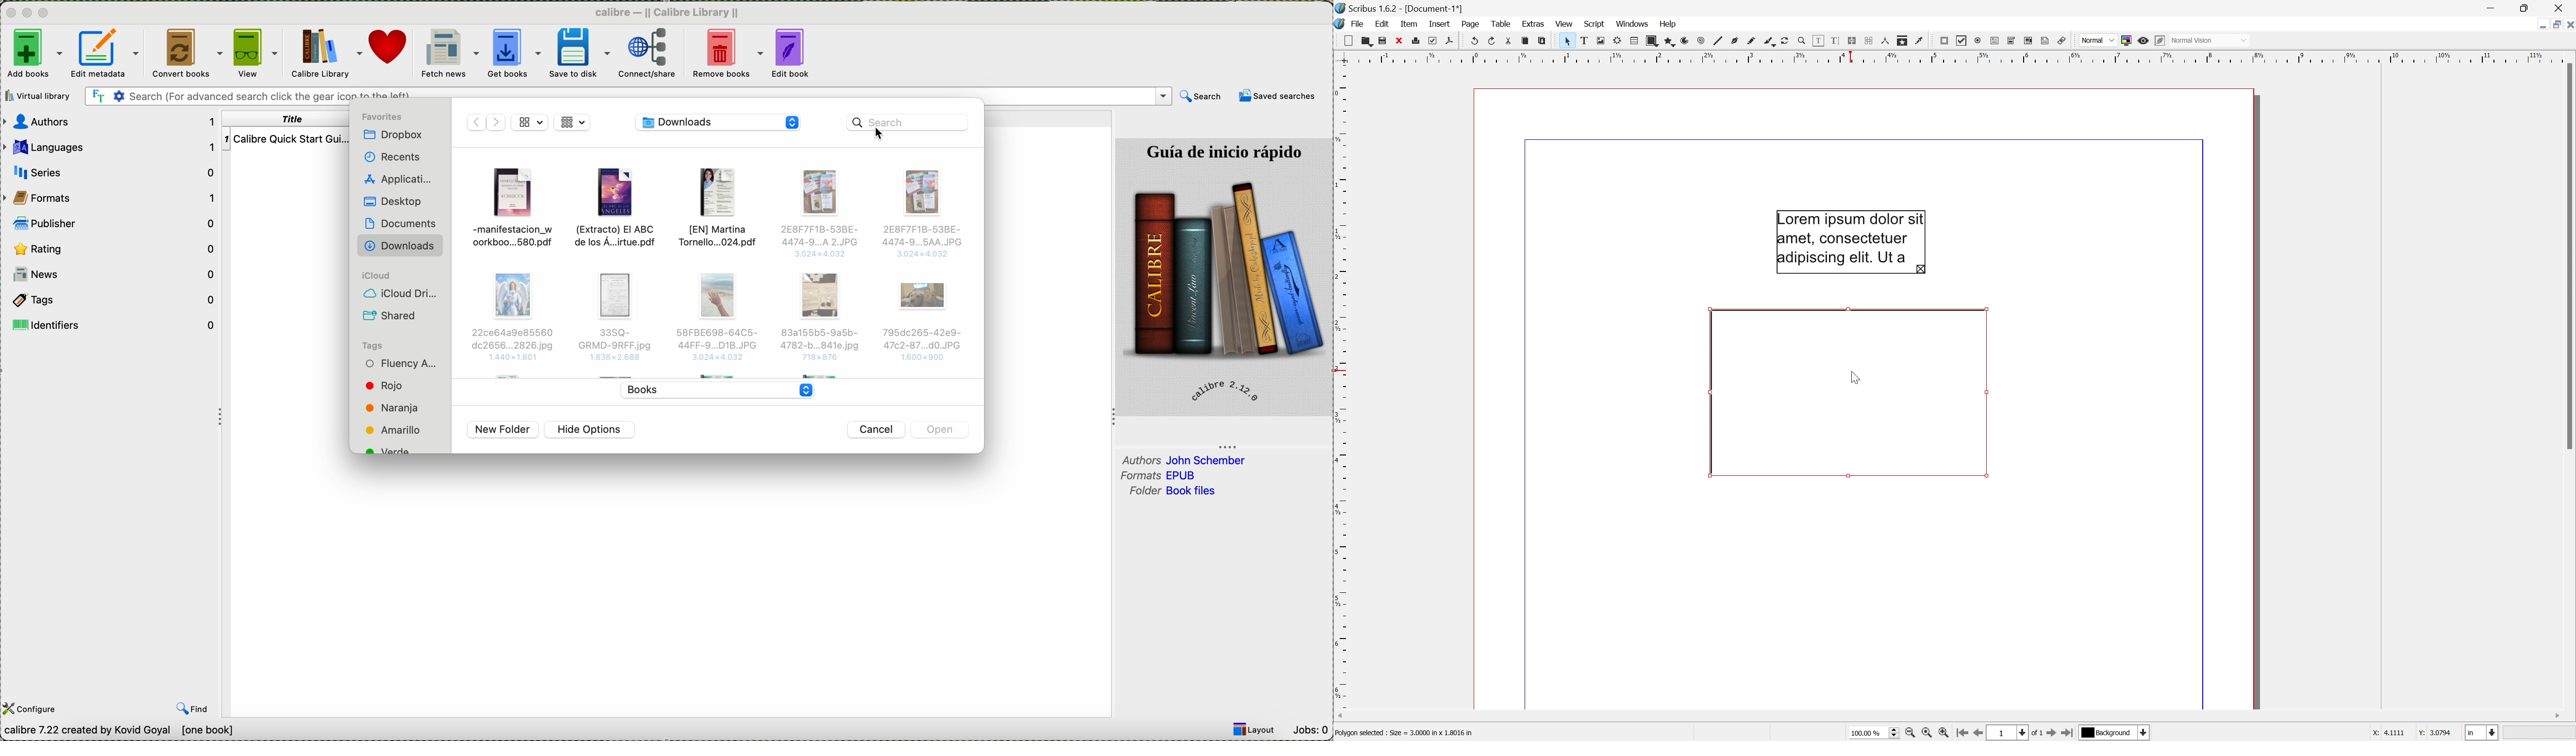  Describe the element at coordinates (10, 13) in the screenshot. I see `close program` at that location.